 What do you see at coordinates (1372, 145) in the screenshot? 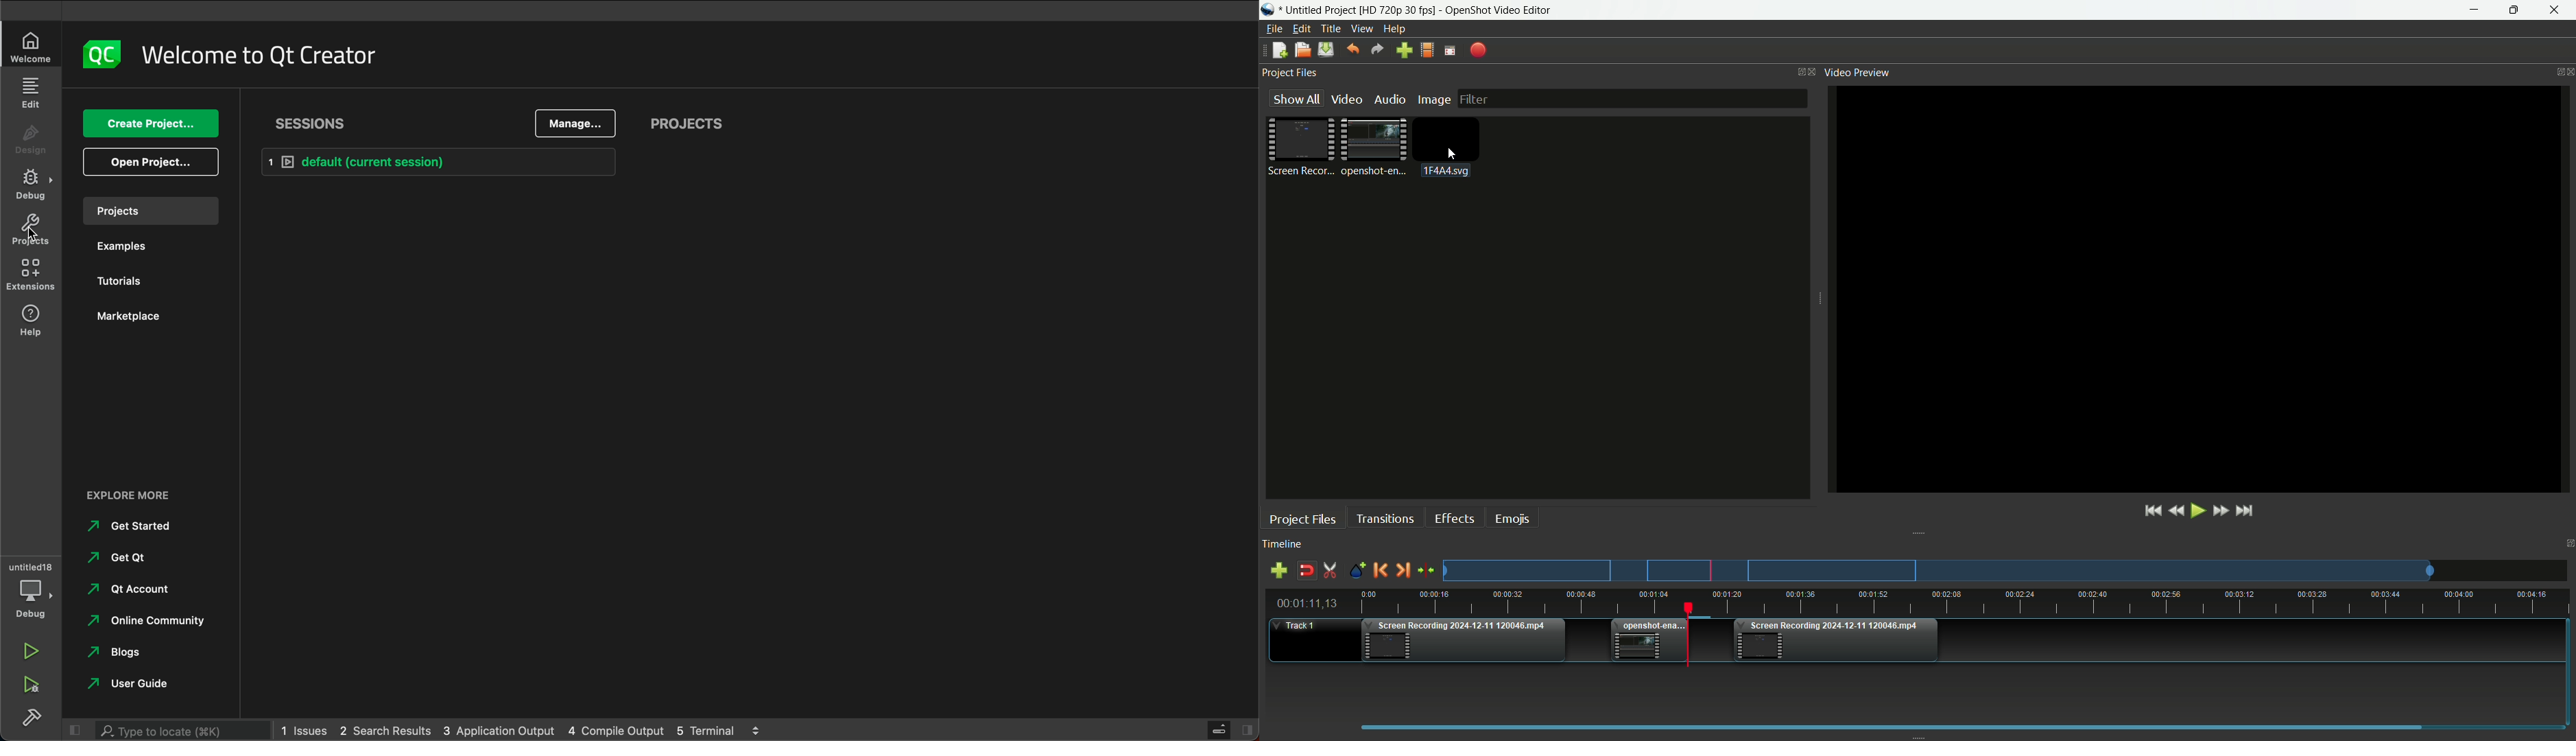
I see `Project file 2` at bounding box center [1372, 145].